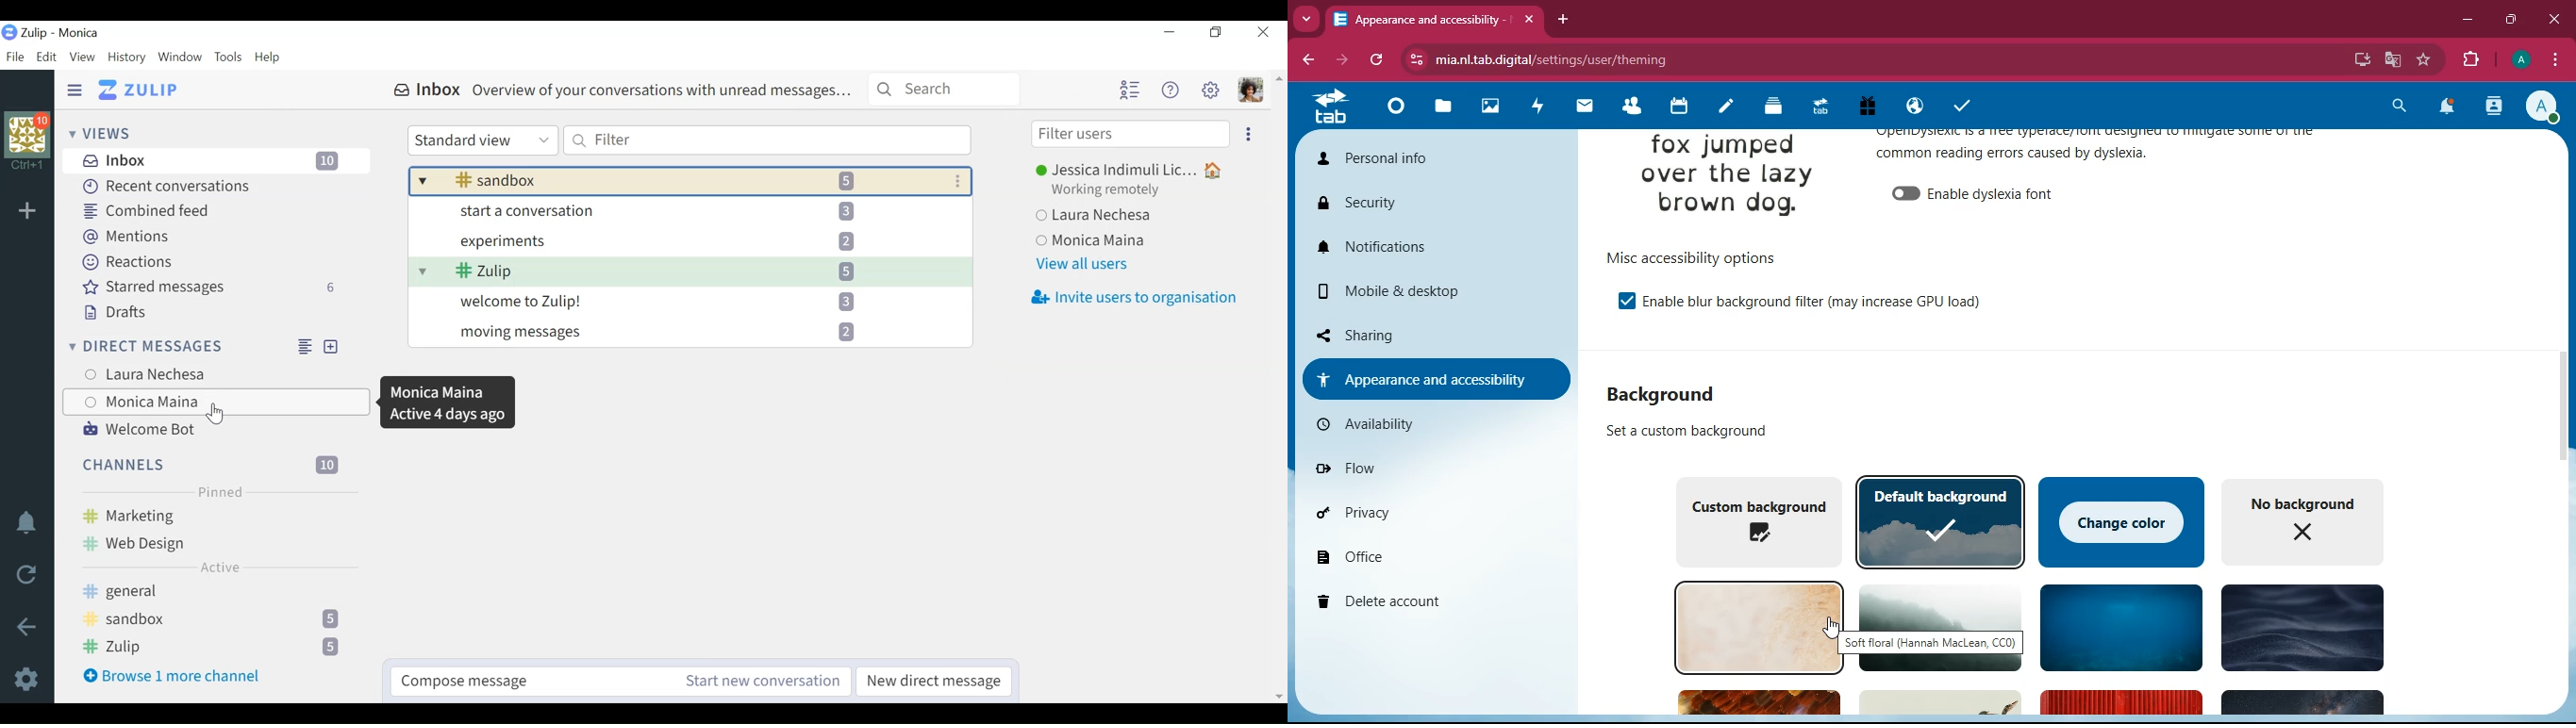 The width and height of the screenshot is (2576, 728). What do you see at coordinates (2450, 107) in the screenshot?
I see `notifications` at bounding box center [2450, 107].